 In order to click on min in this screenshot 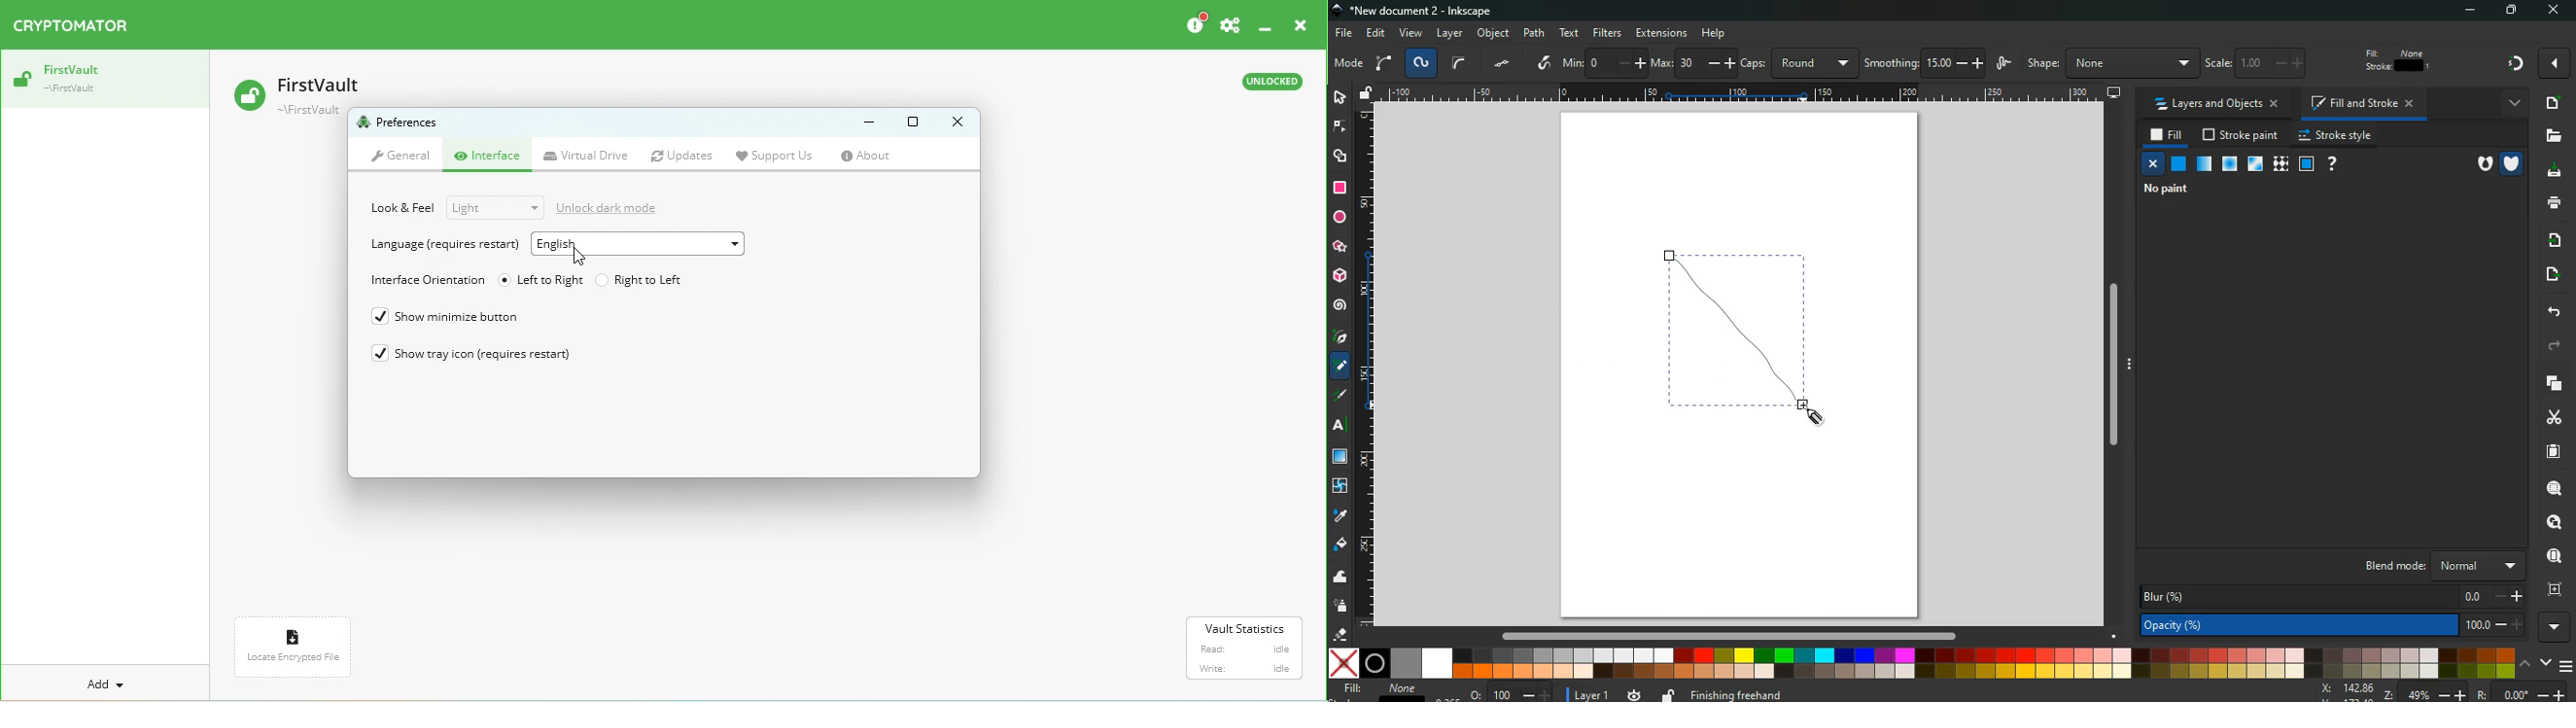, I will do `click(1604, 63)`.